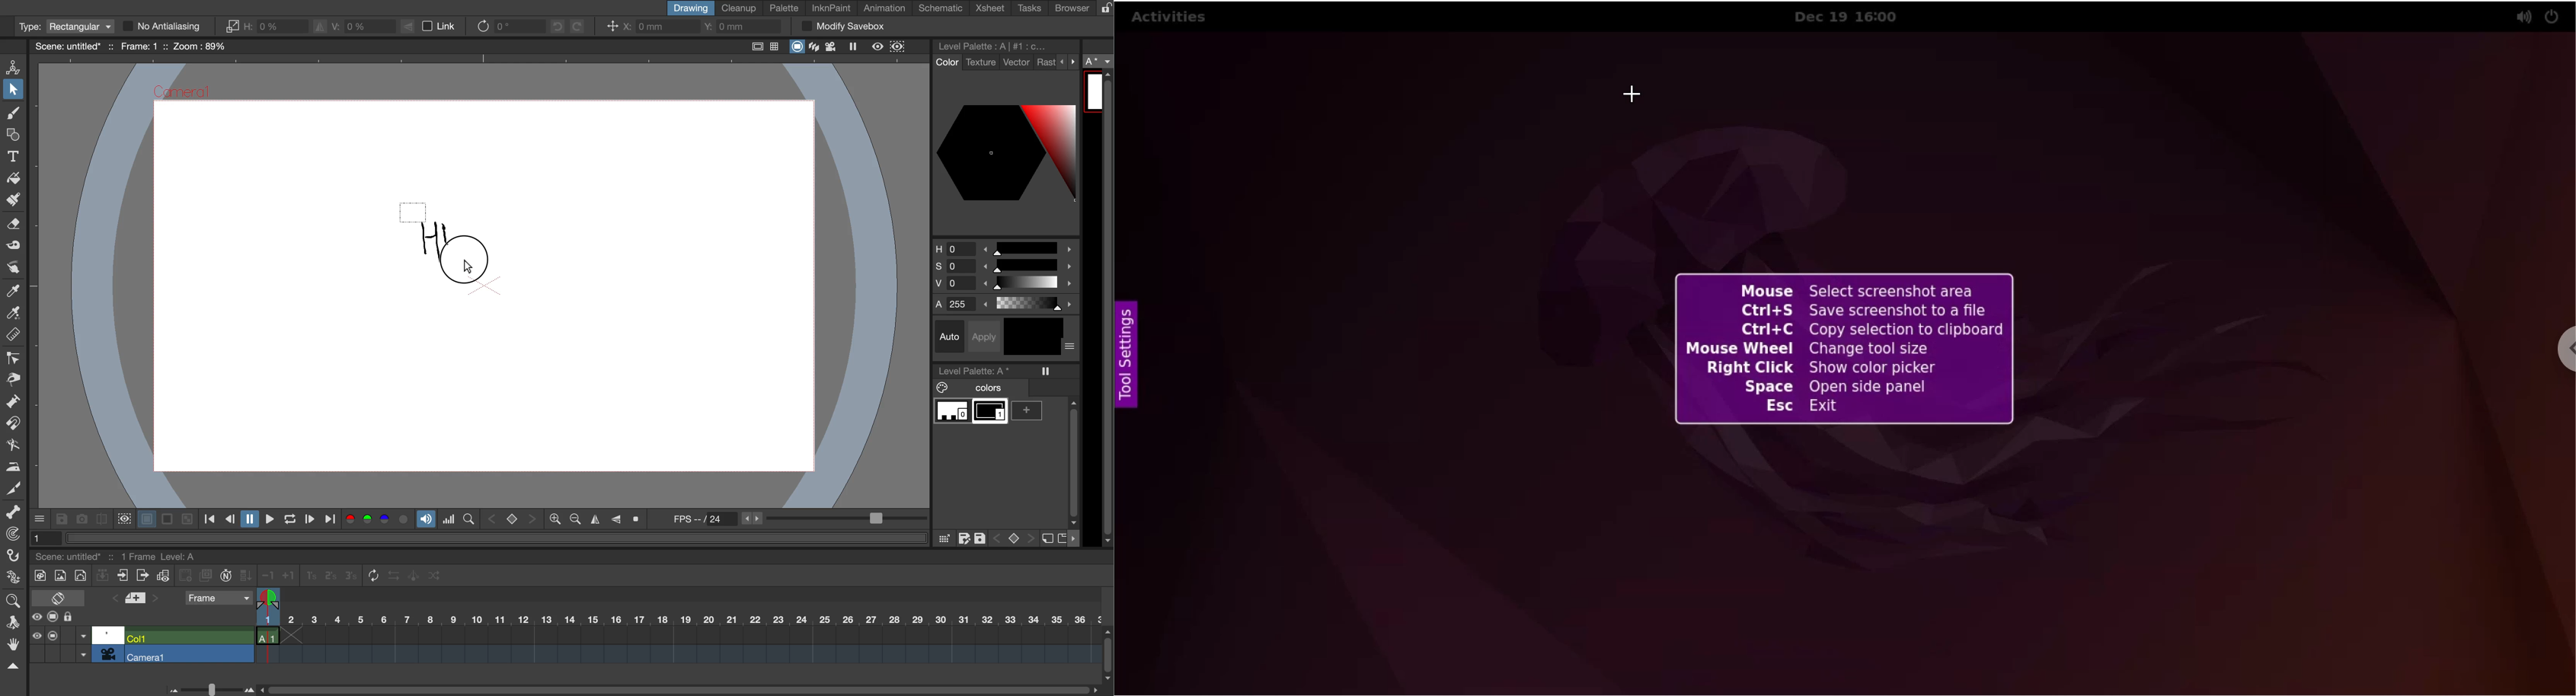  I want to click on black background, so click(167, 520).